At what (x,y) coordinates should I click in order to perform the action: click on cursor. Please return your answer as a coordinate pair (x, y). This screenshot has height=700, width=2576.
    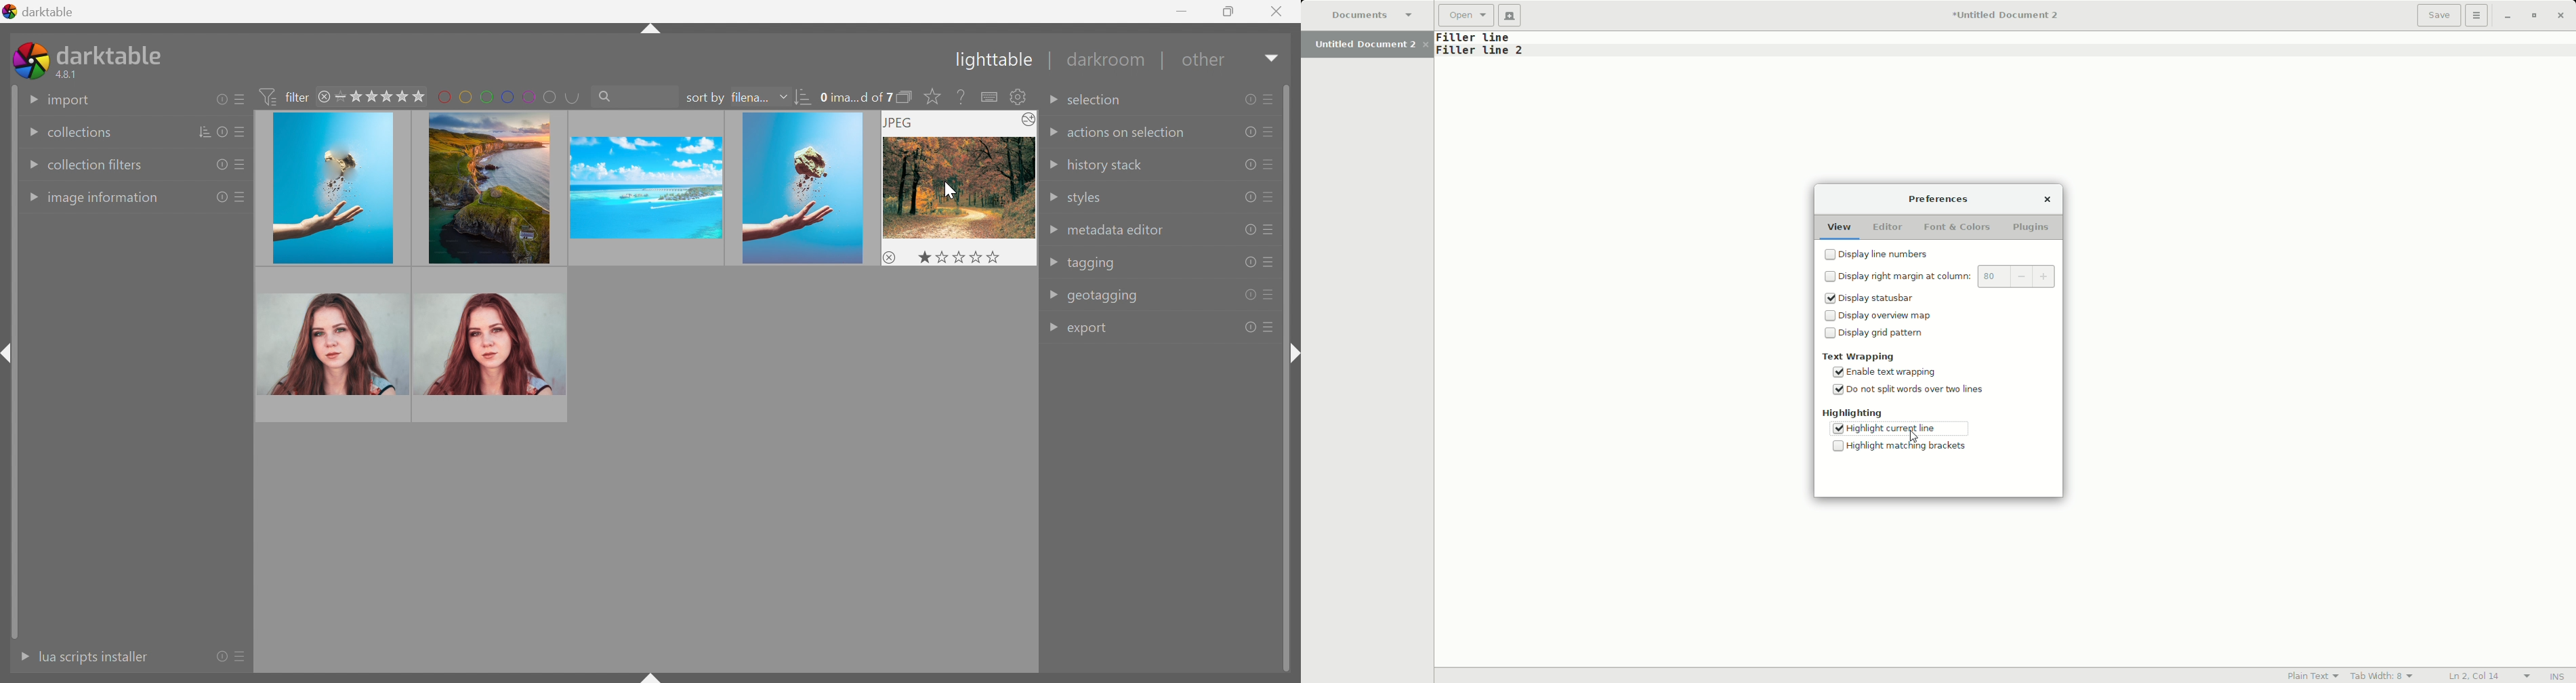
    Looking at the image, I should click on (951, 192).